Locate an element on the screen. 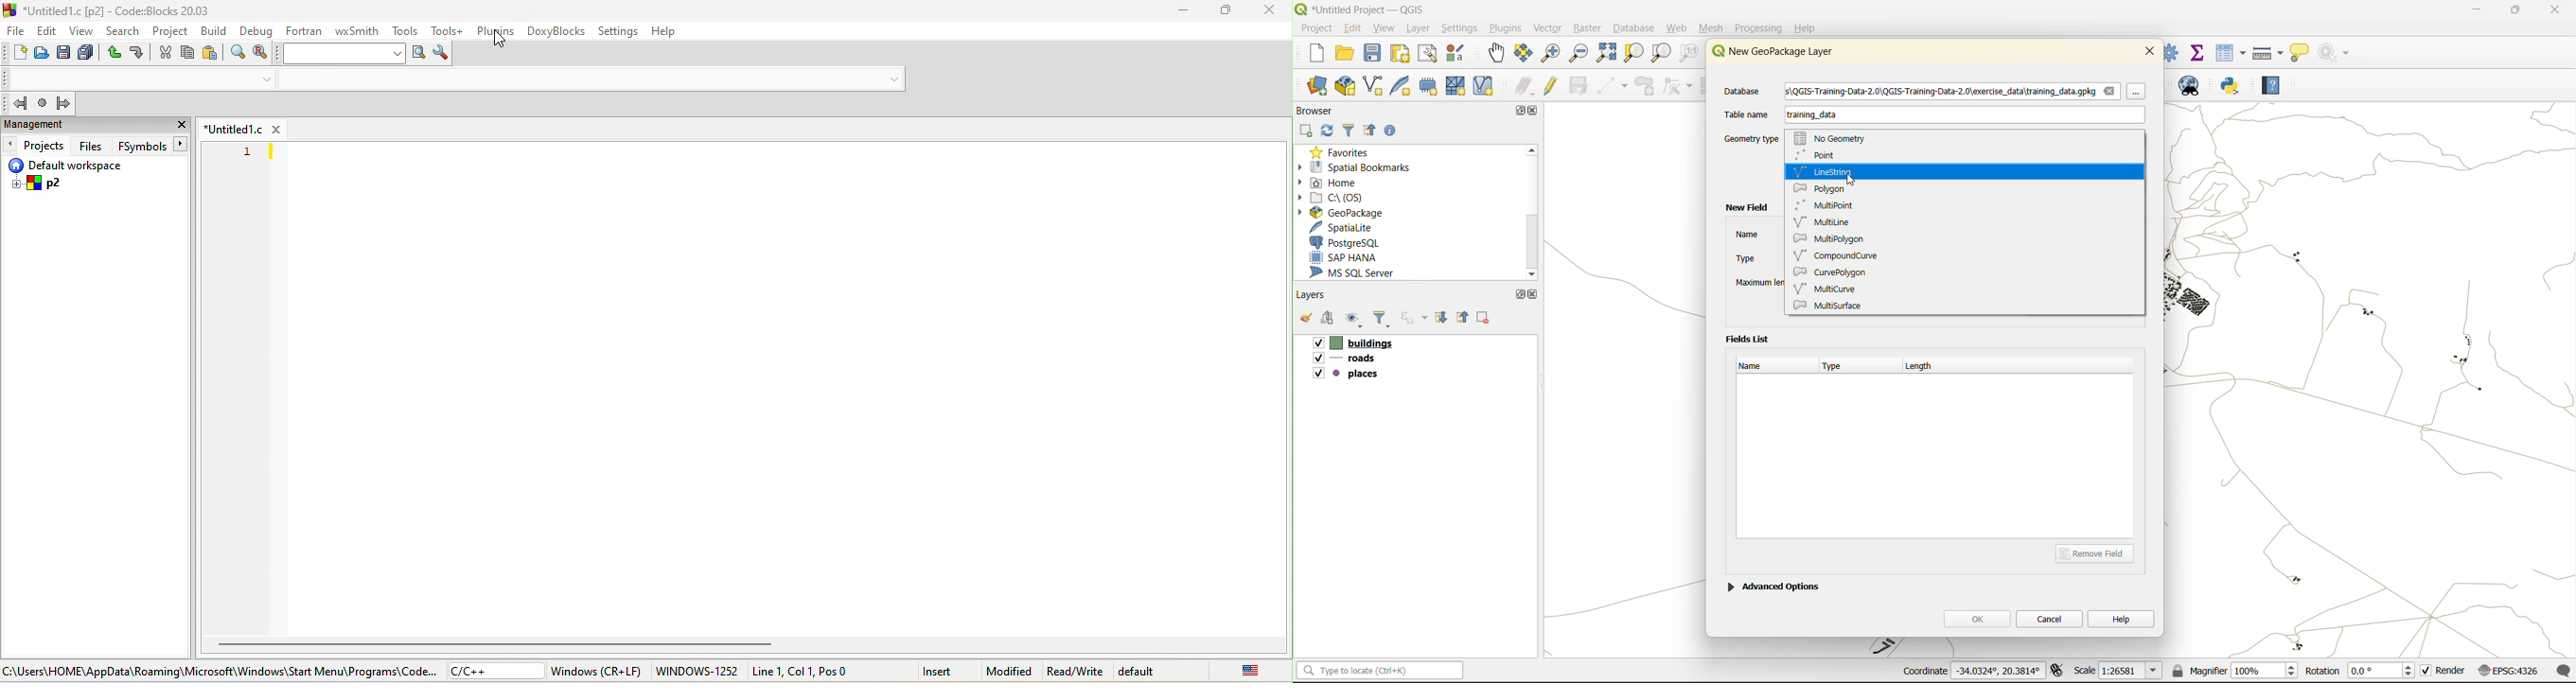  new is located at coordinates (16, 52).